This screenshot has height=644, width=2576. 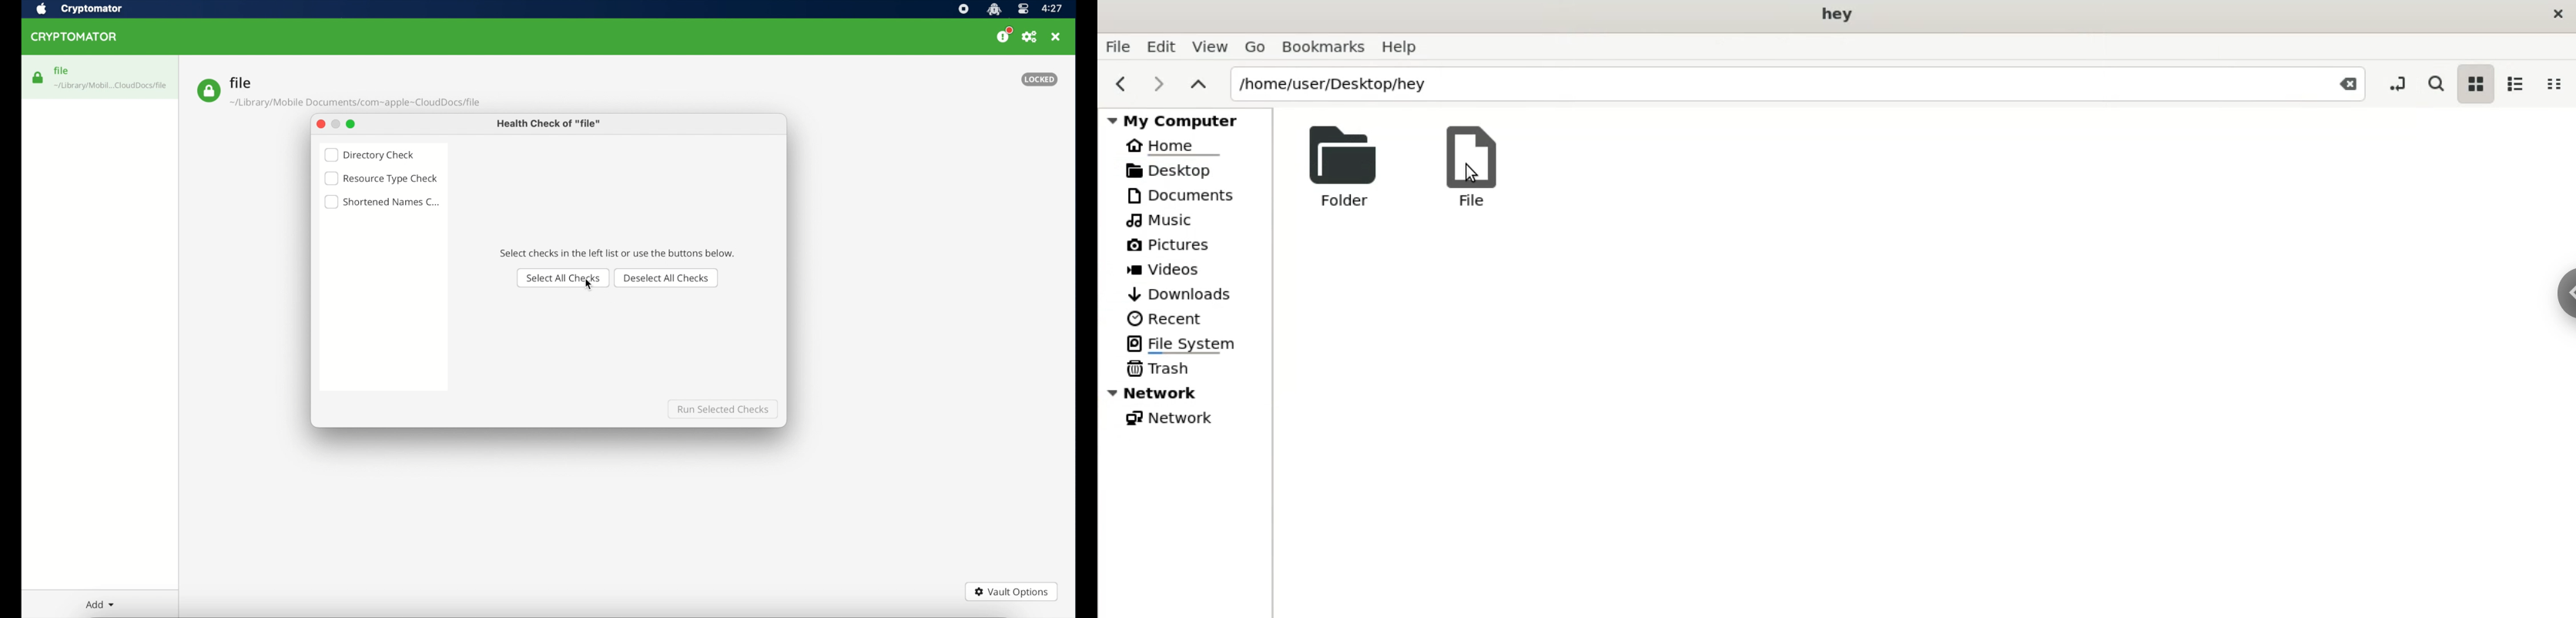 I want to click on help, so click(x=1404, y=48).